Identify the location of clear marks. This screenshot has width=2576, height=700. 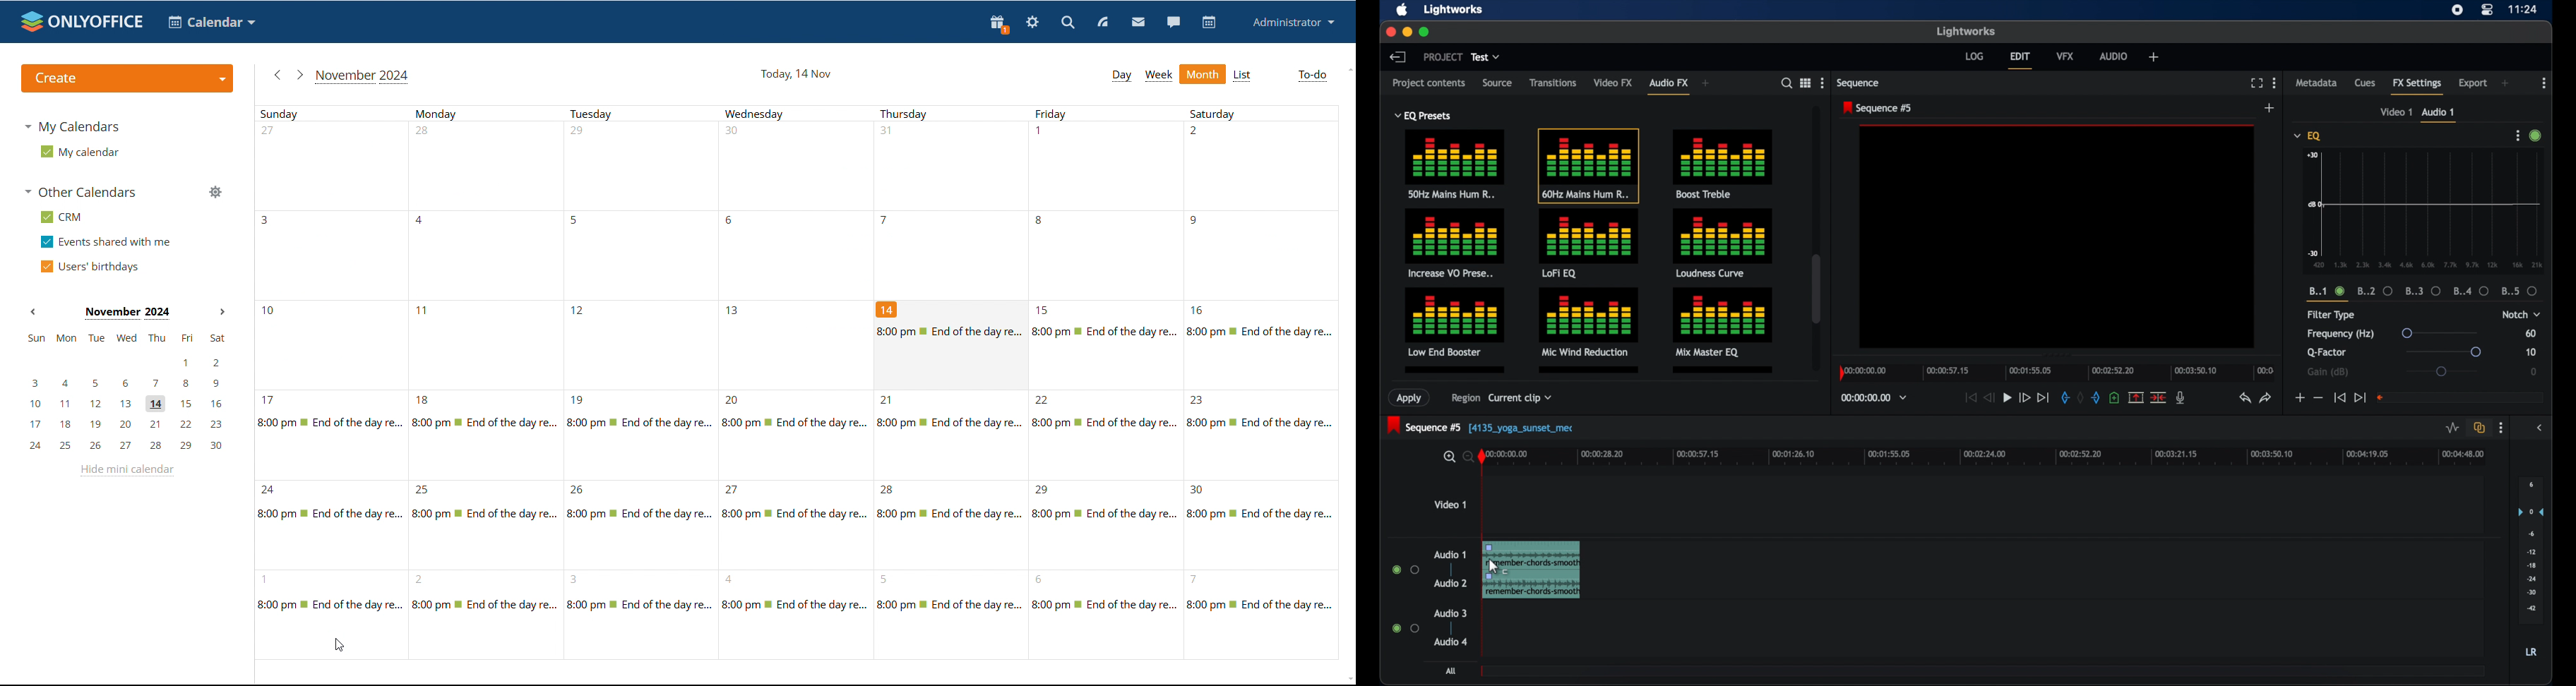
(2080, 396).